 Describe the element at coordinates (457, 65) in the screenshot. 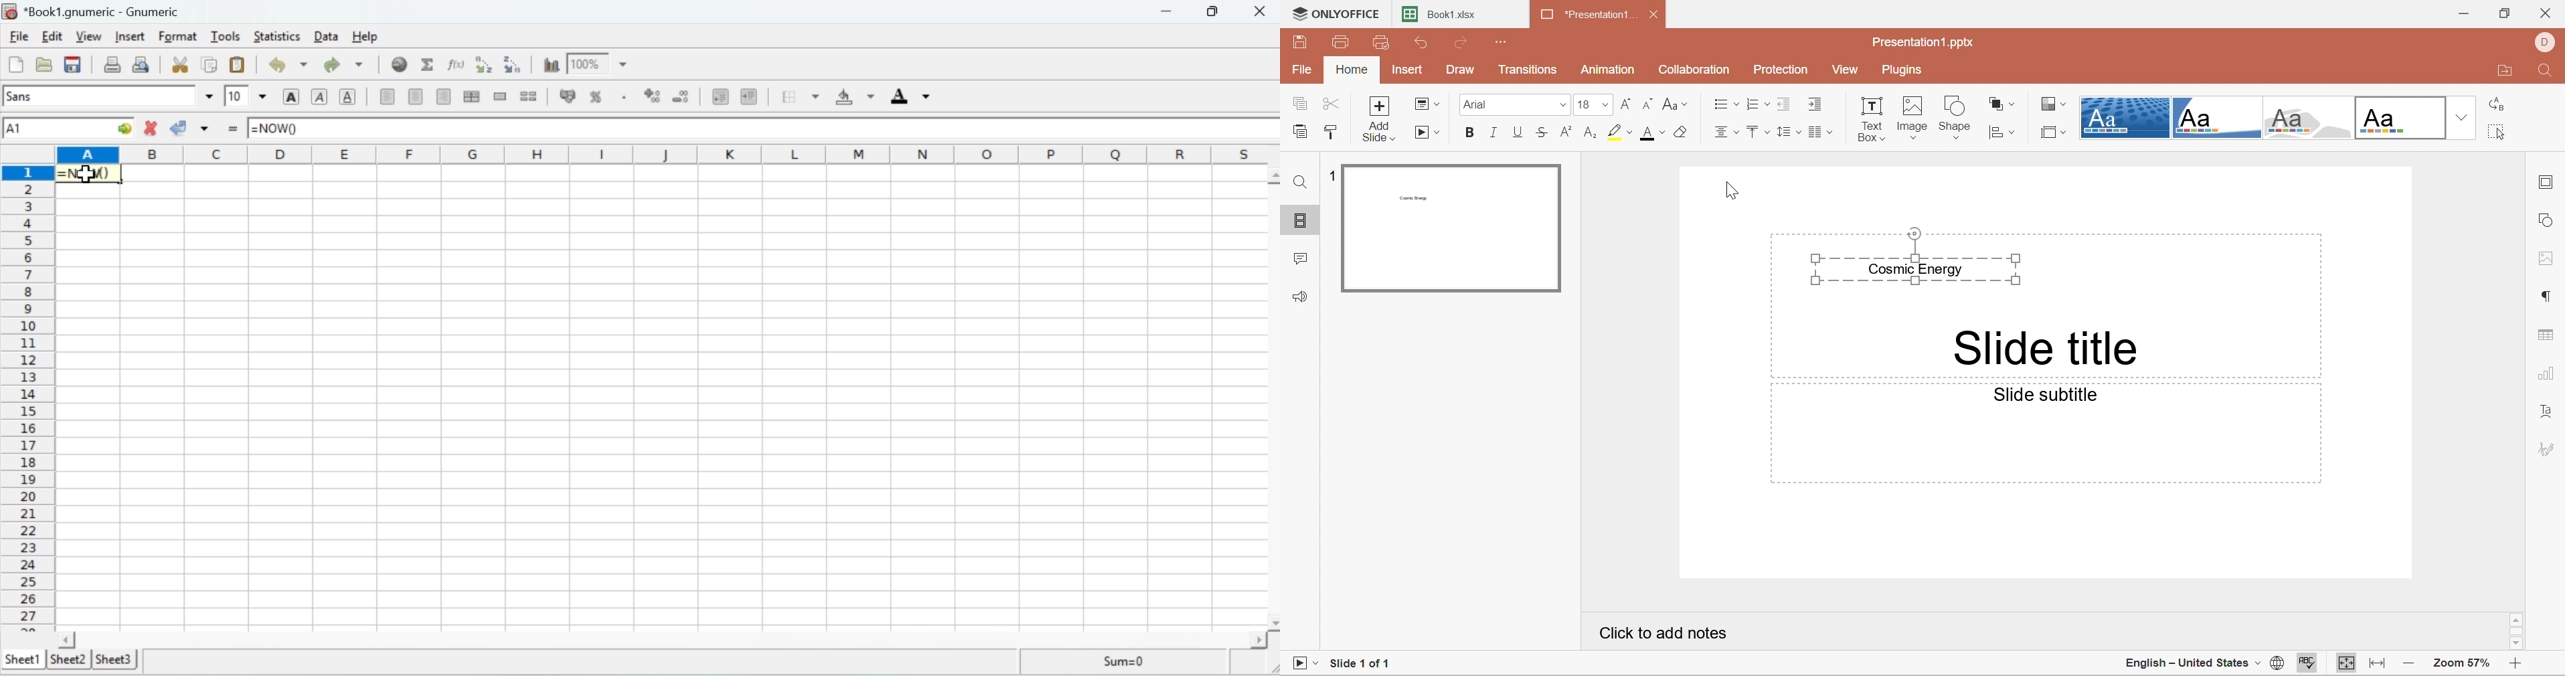

I see `Edit a function into the current cell` at that location.